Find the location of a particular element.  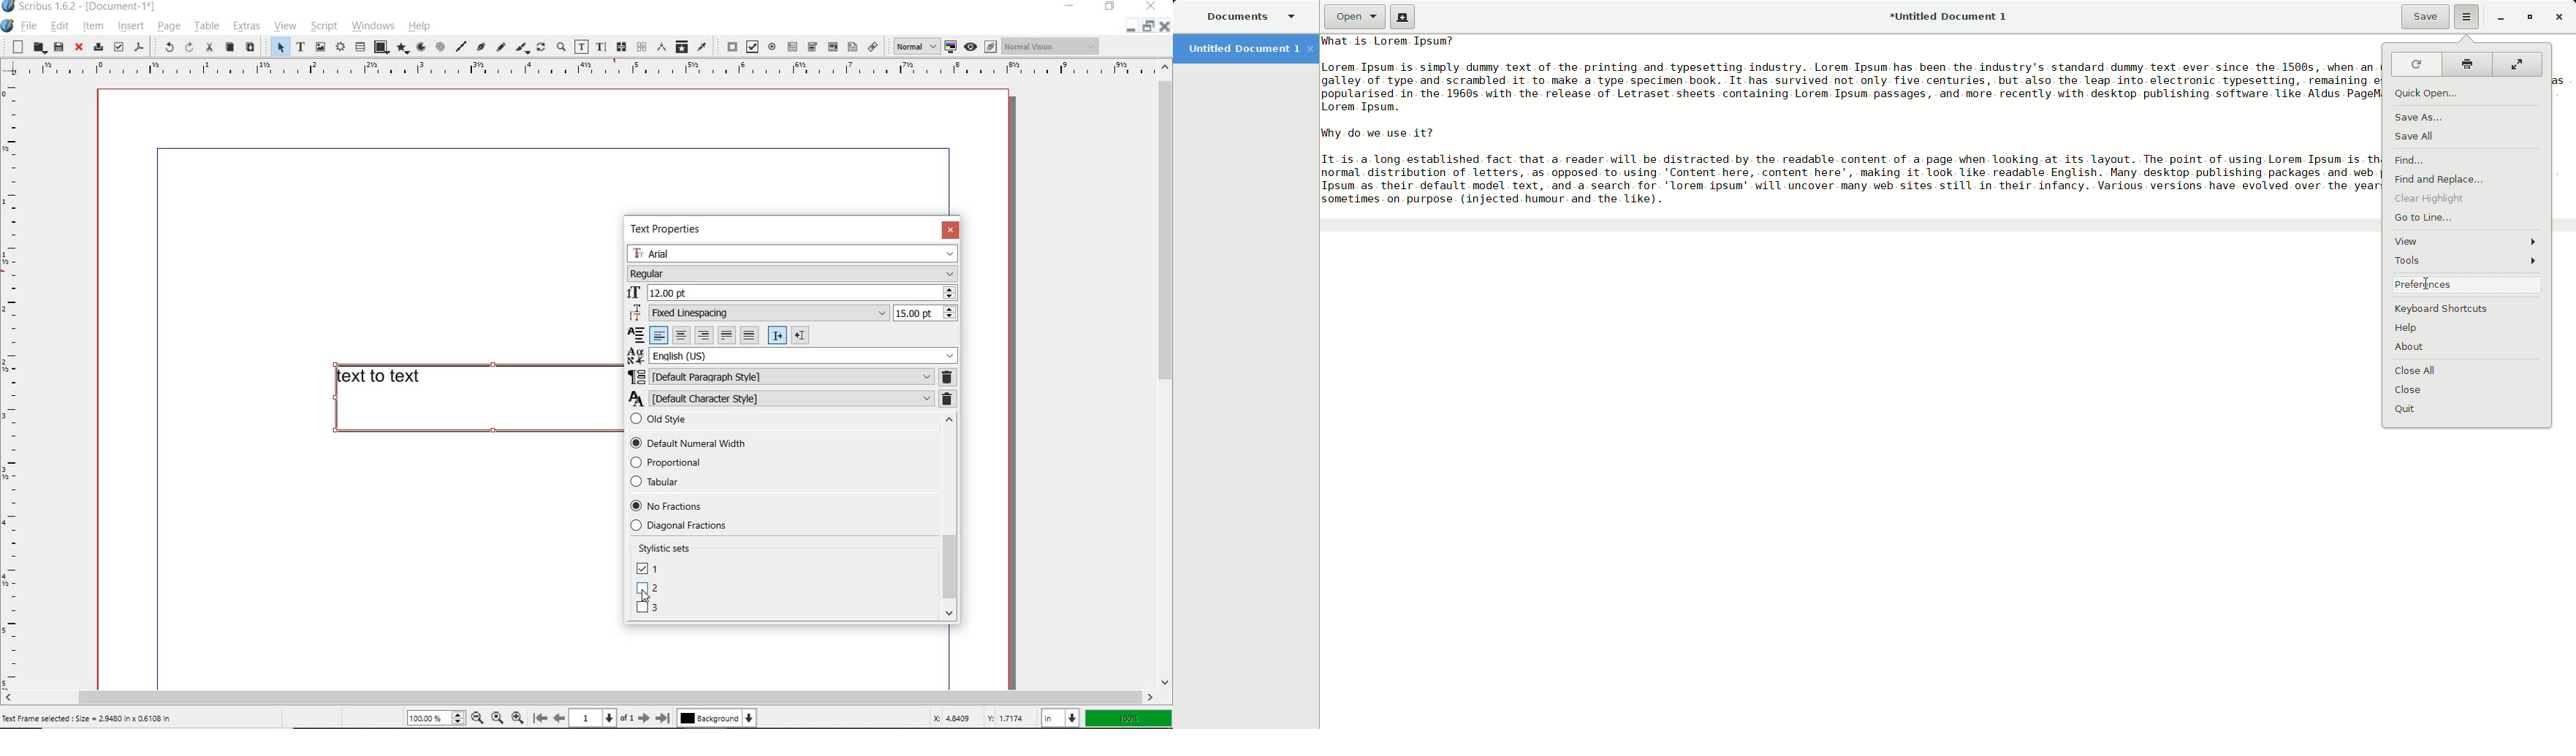

rotate item is located at coordinates (541, 48).